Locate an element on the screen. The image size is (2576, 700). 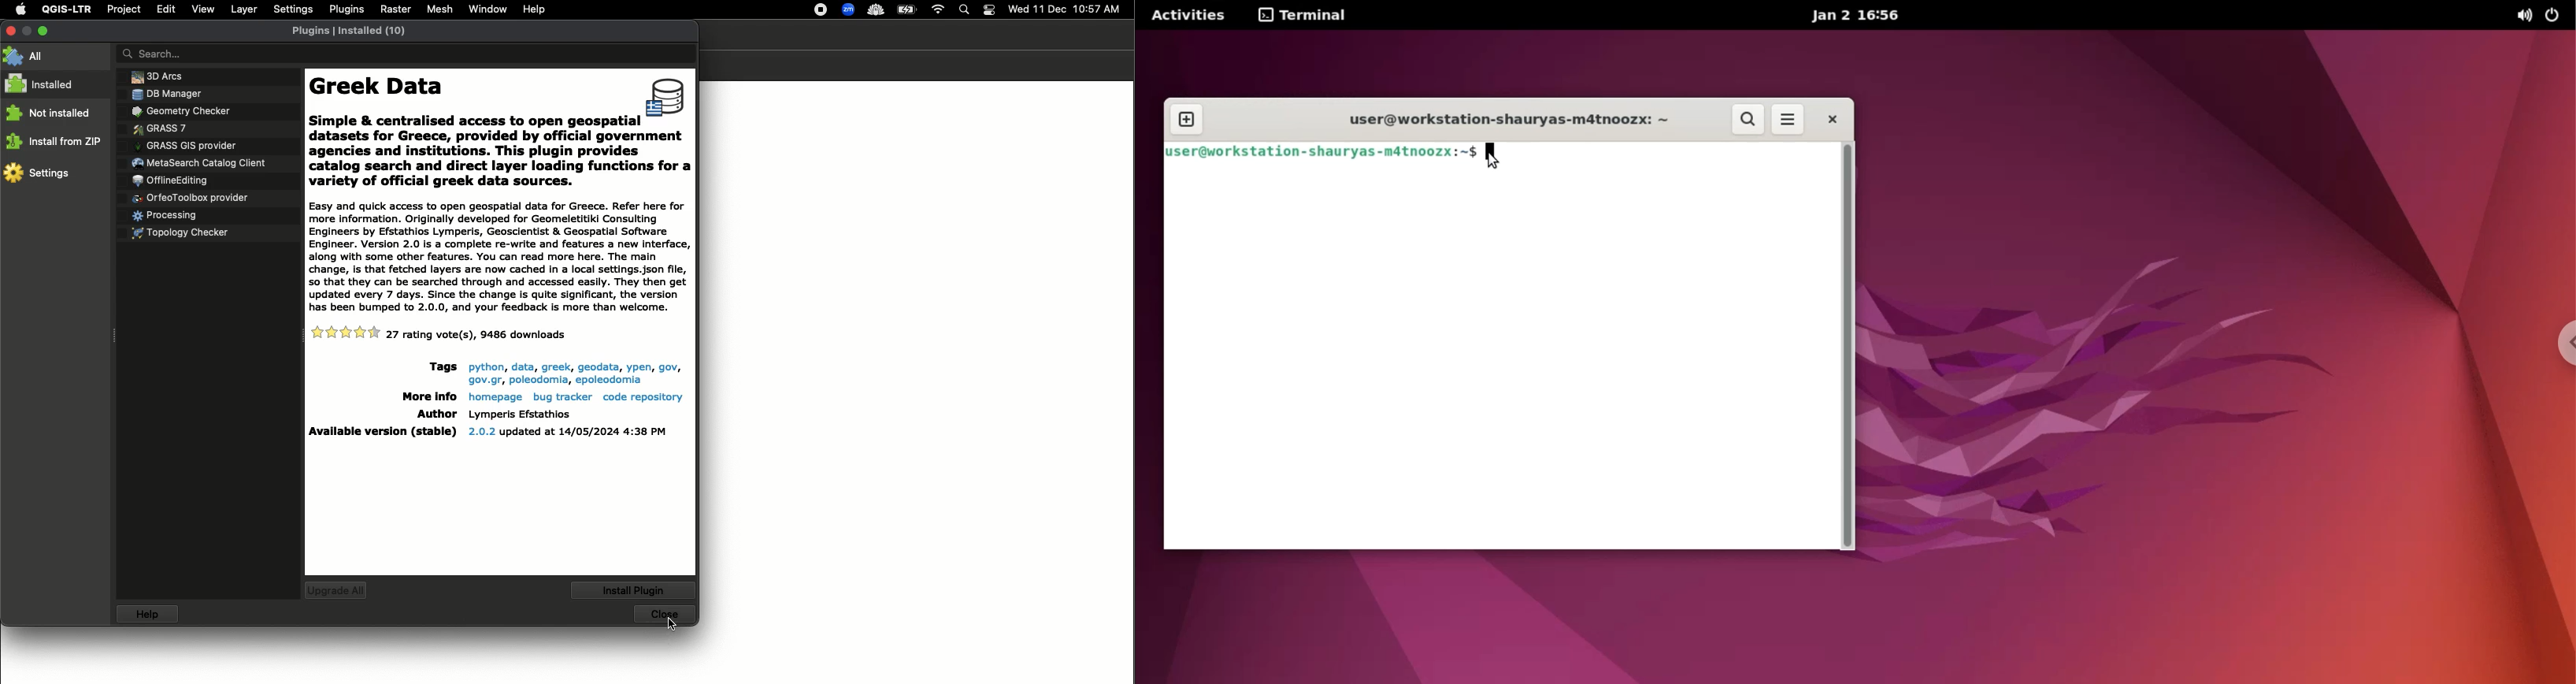
Offline editing is located at coordinates (169, 181).